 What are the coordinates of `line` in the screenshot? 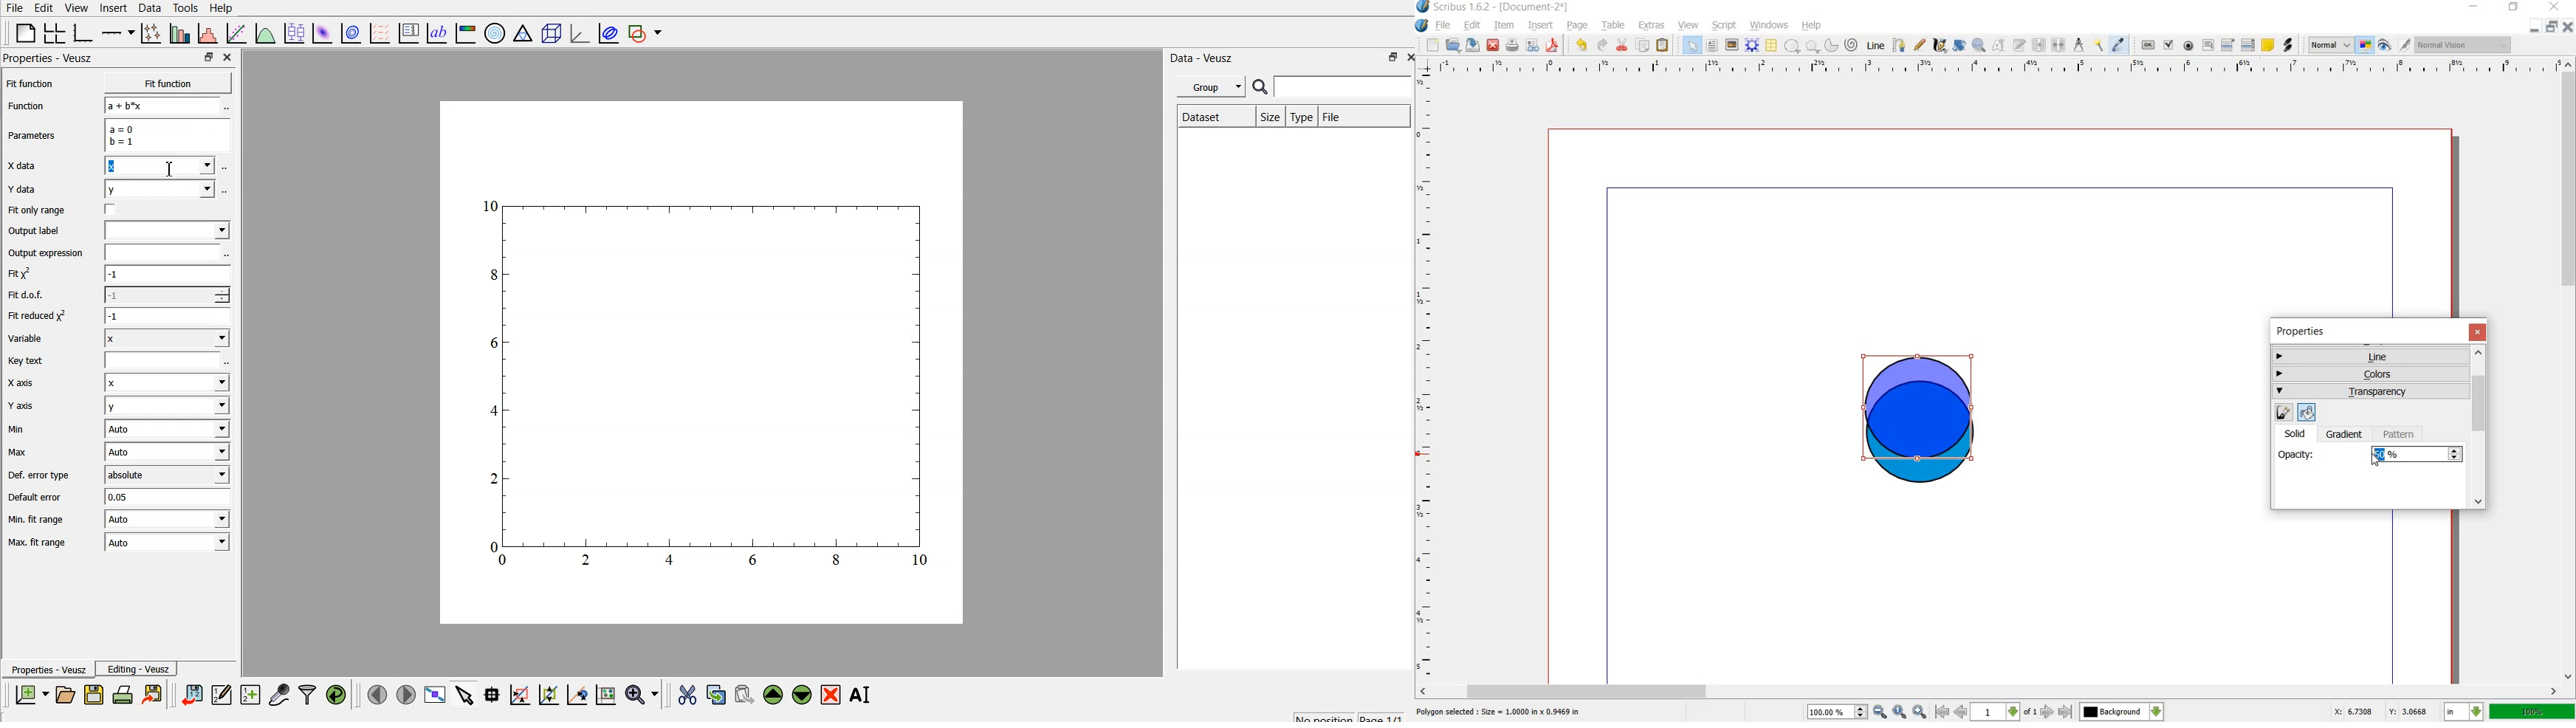 It's located at (1875, 46).